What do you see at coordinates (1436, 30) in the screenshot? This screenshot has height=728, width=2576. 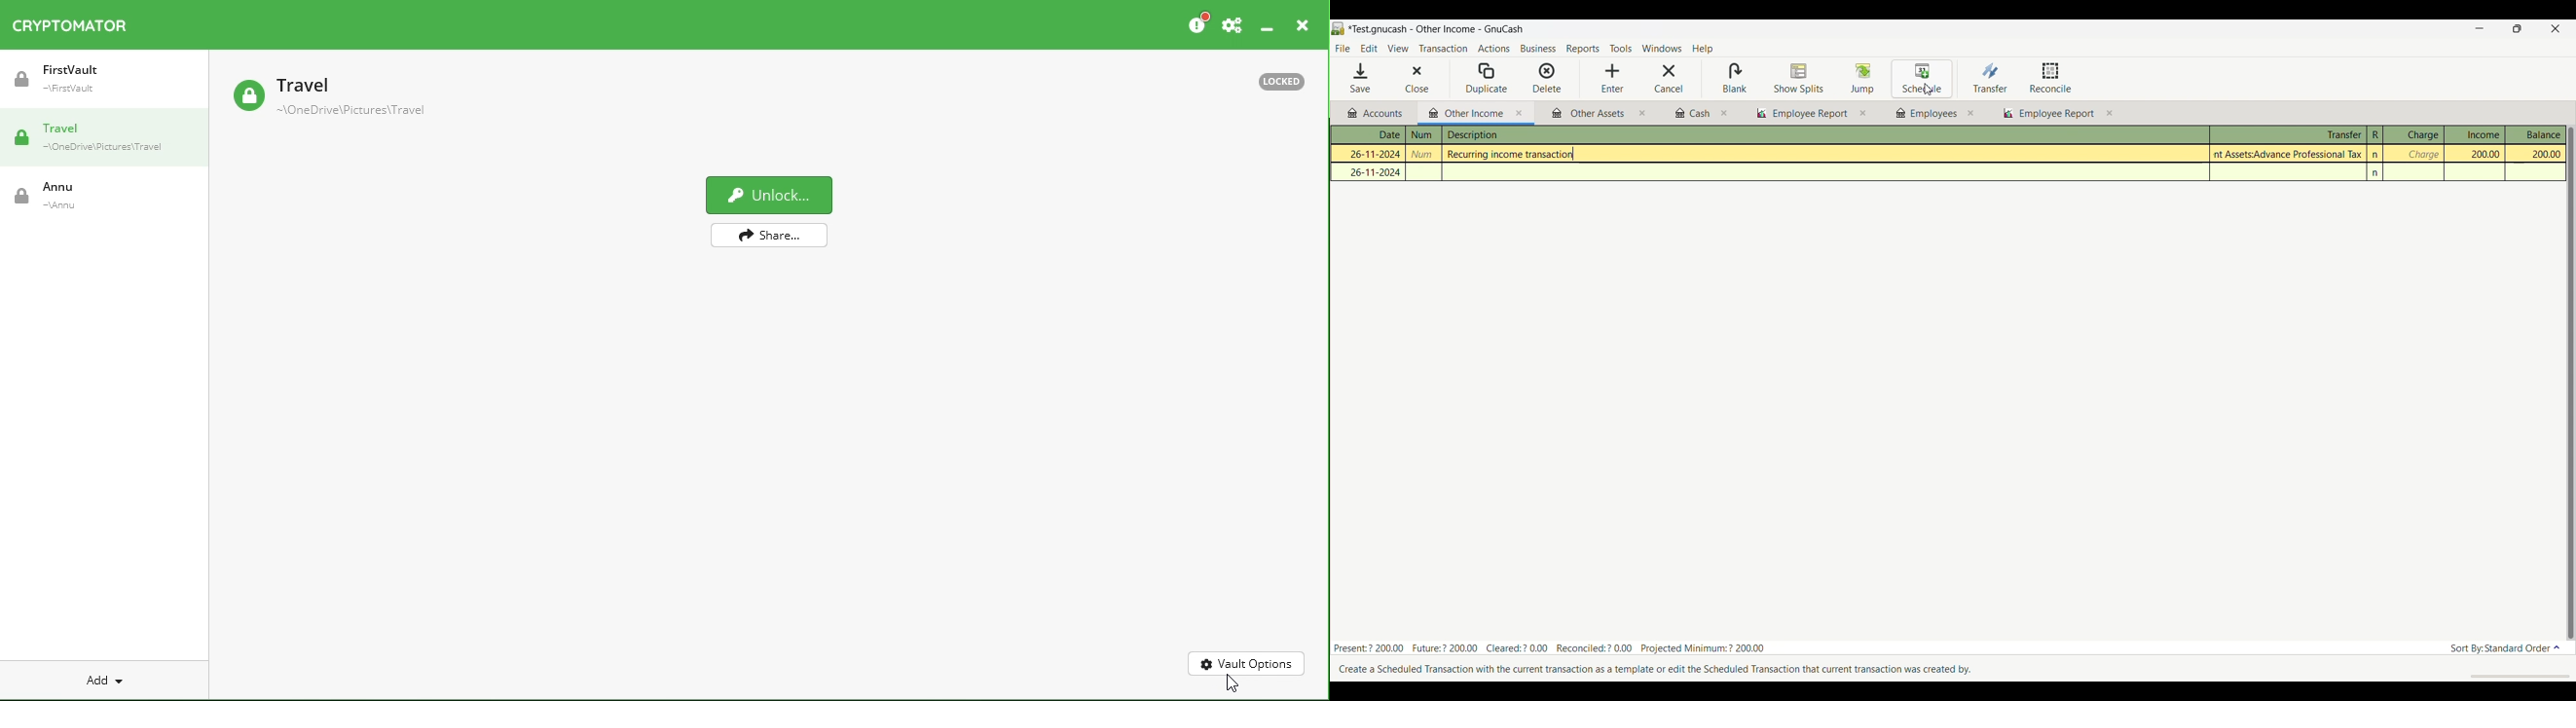 I see `Project and software name ` at bounding box center [1436, 30].